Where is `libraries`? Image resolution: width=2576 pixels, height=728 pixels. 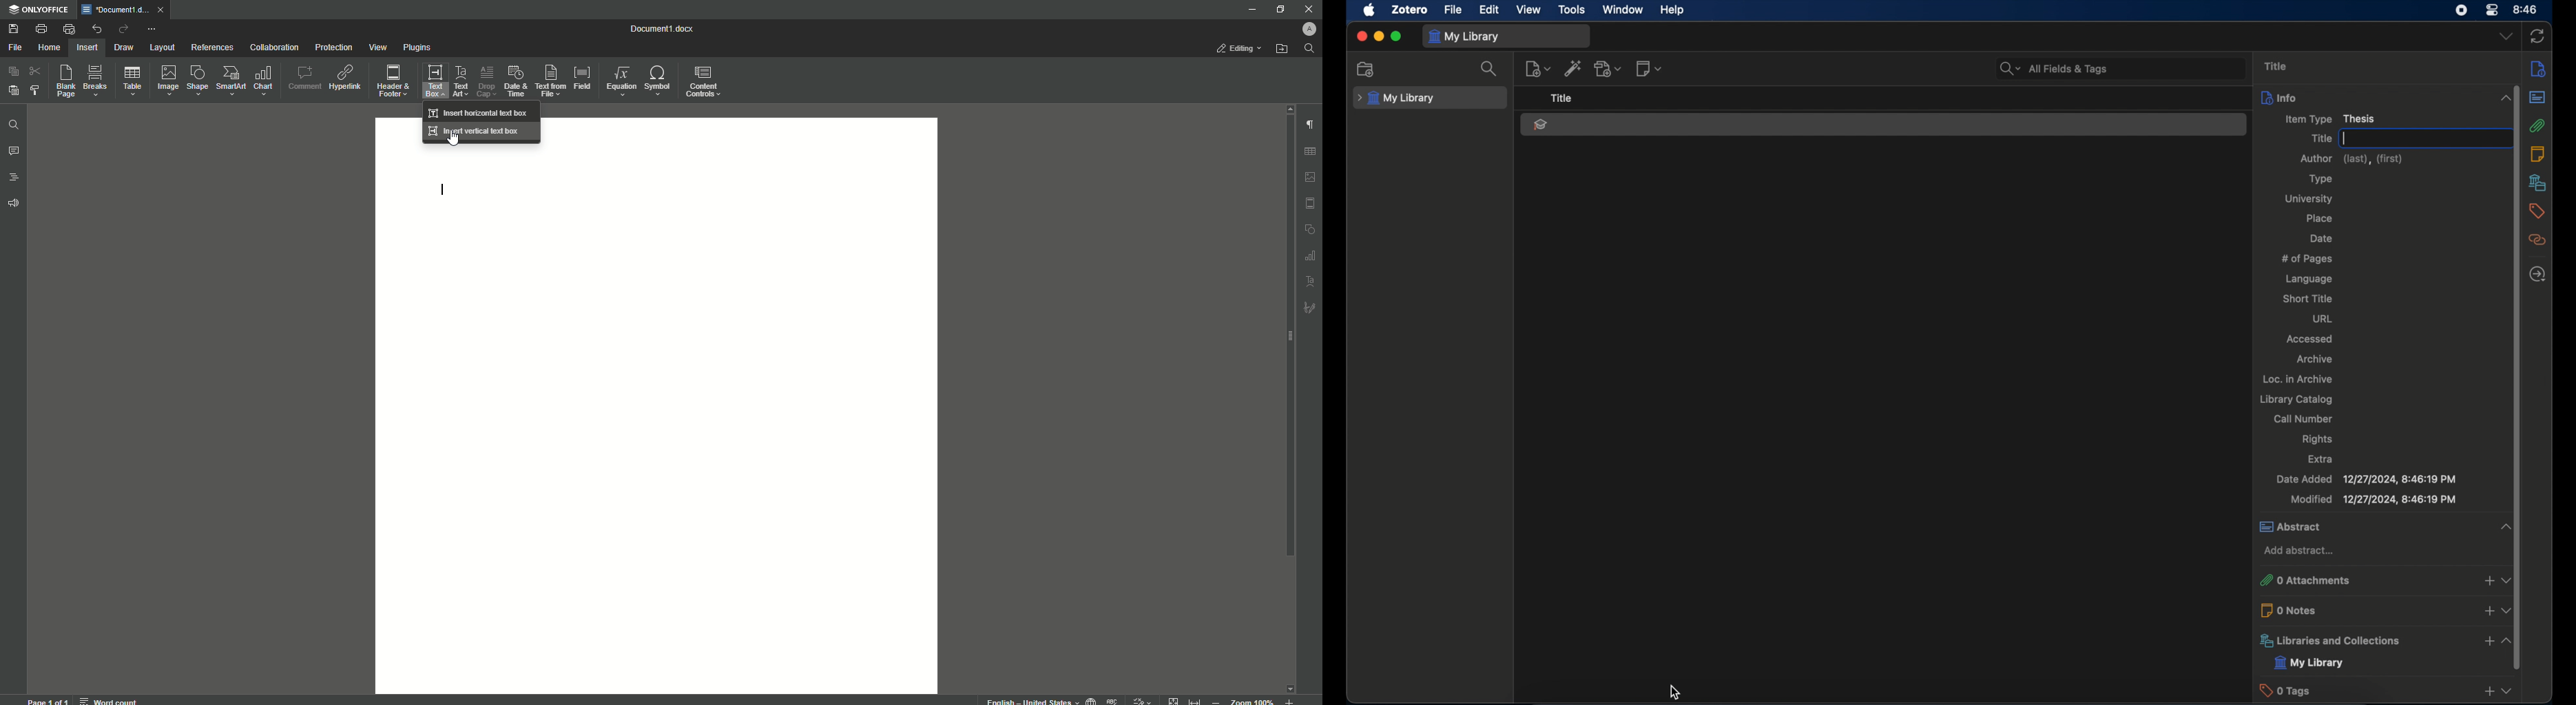
libraries is located at coordinates (2538, 182).